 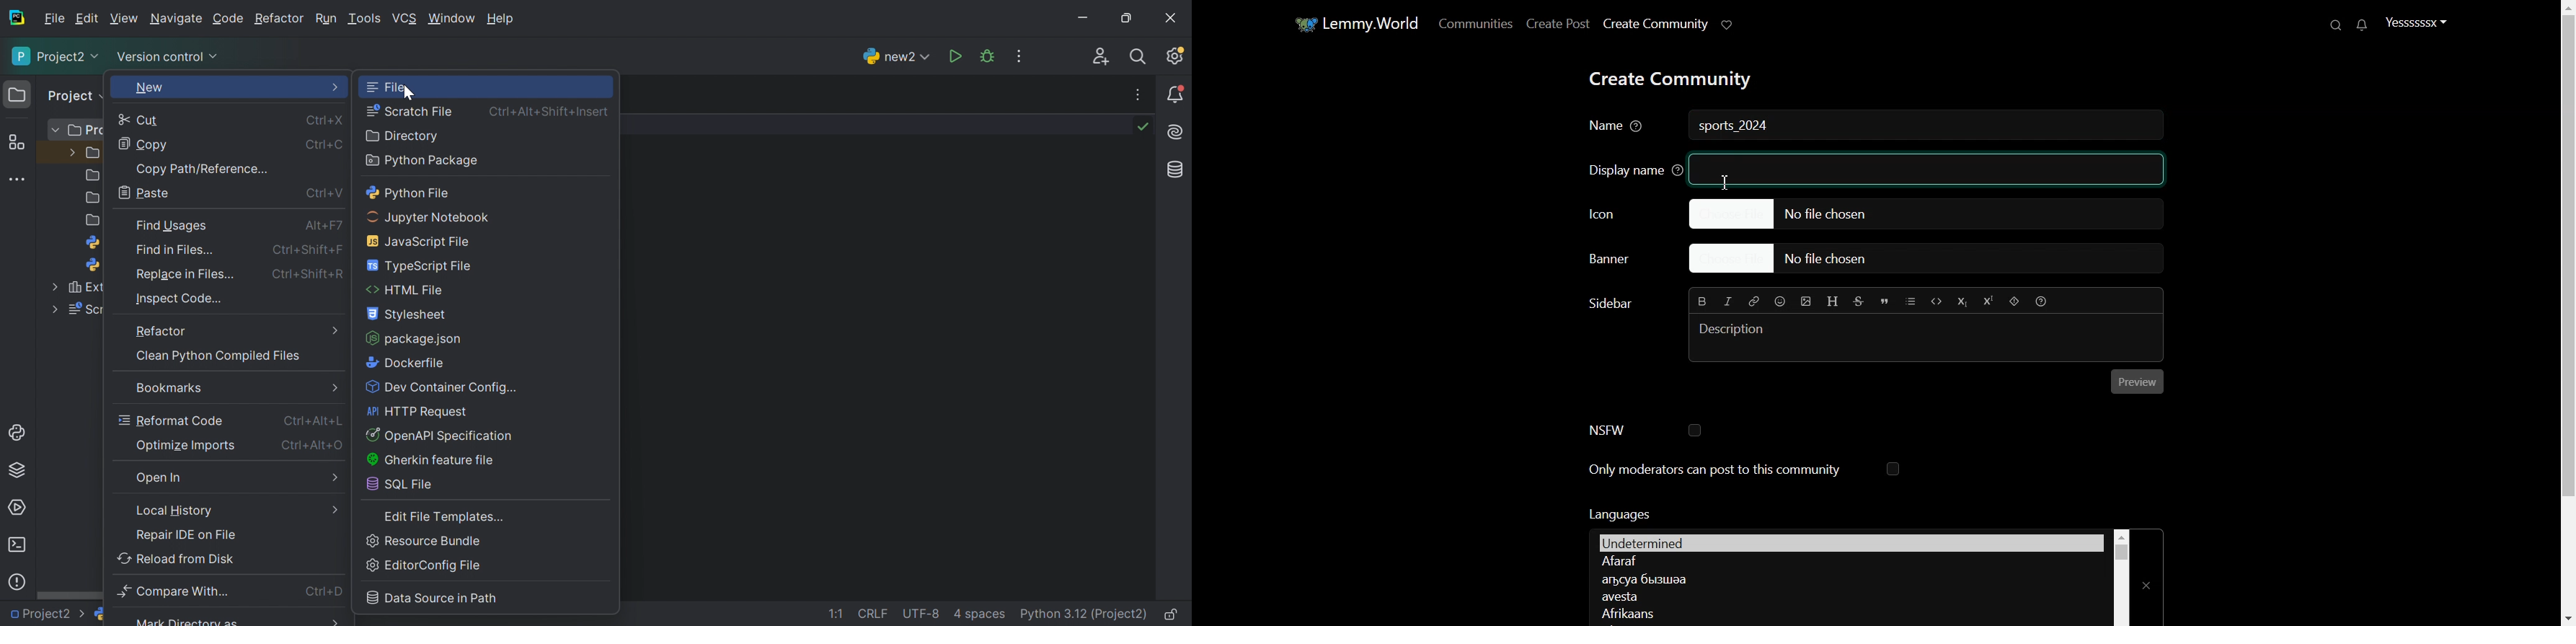 What do you see at coordinates (55, 57) in the screenshot?
I see `Project2` at bounding box center [55, 57].